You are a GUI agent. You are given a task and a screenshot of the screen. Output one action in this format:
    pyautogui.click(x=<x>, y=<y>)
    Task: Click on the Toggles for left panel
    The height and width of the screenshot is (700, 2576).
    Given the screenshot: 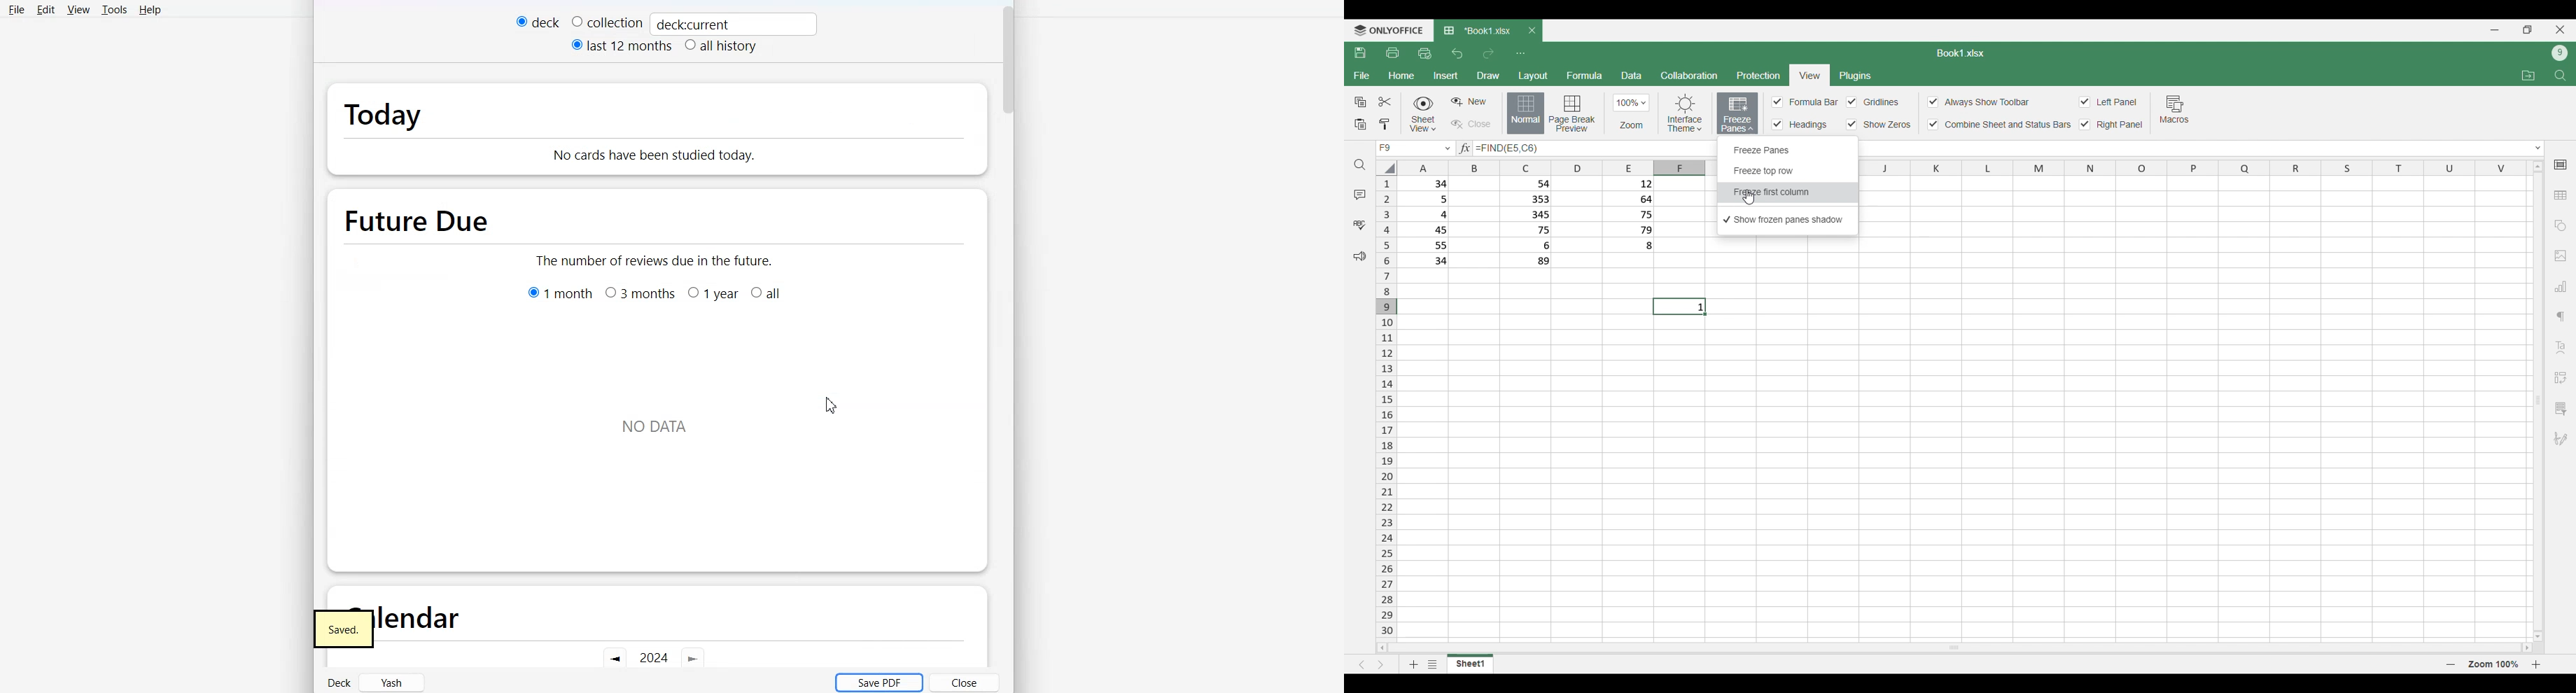 What is the action you would take?
    pyautogui.click(x=2108, y=103)
    